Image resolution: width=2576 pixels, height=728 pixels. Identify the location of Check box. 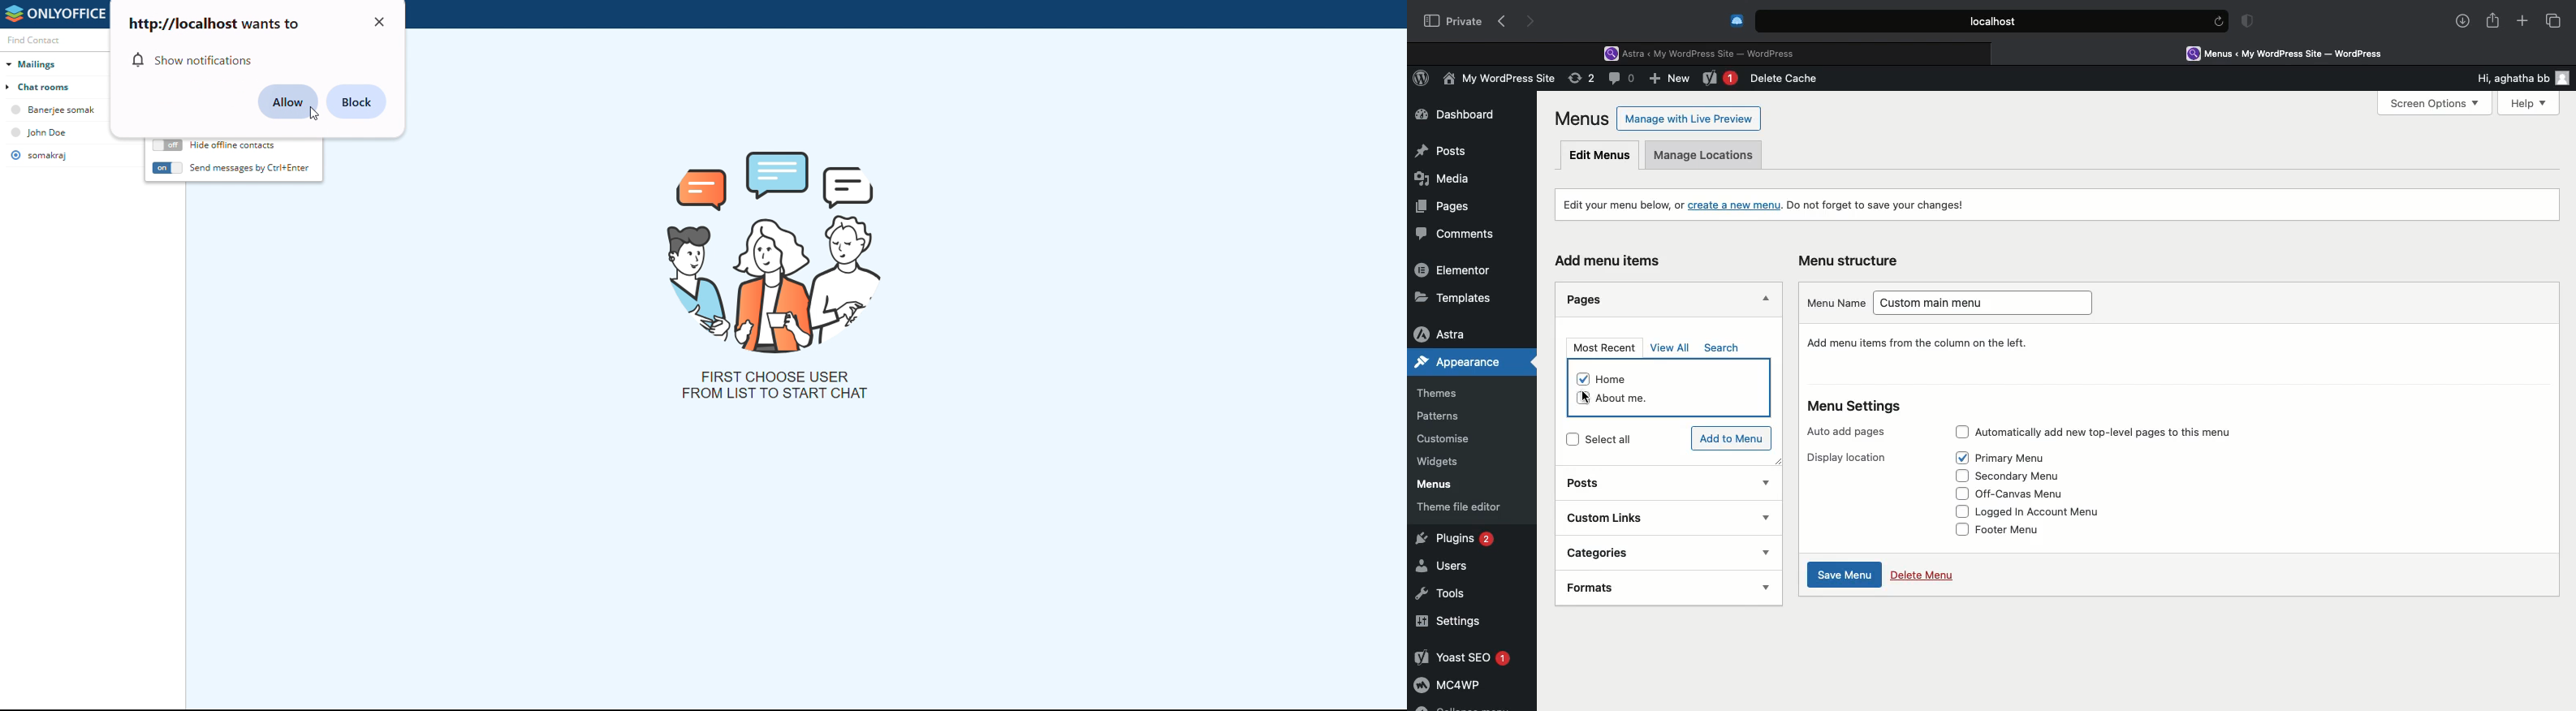
(1958, 529).